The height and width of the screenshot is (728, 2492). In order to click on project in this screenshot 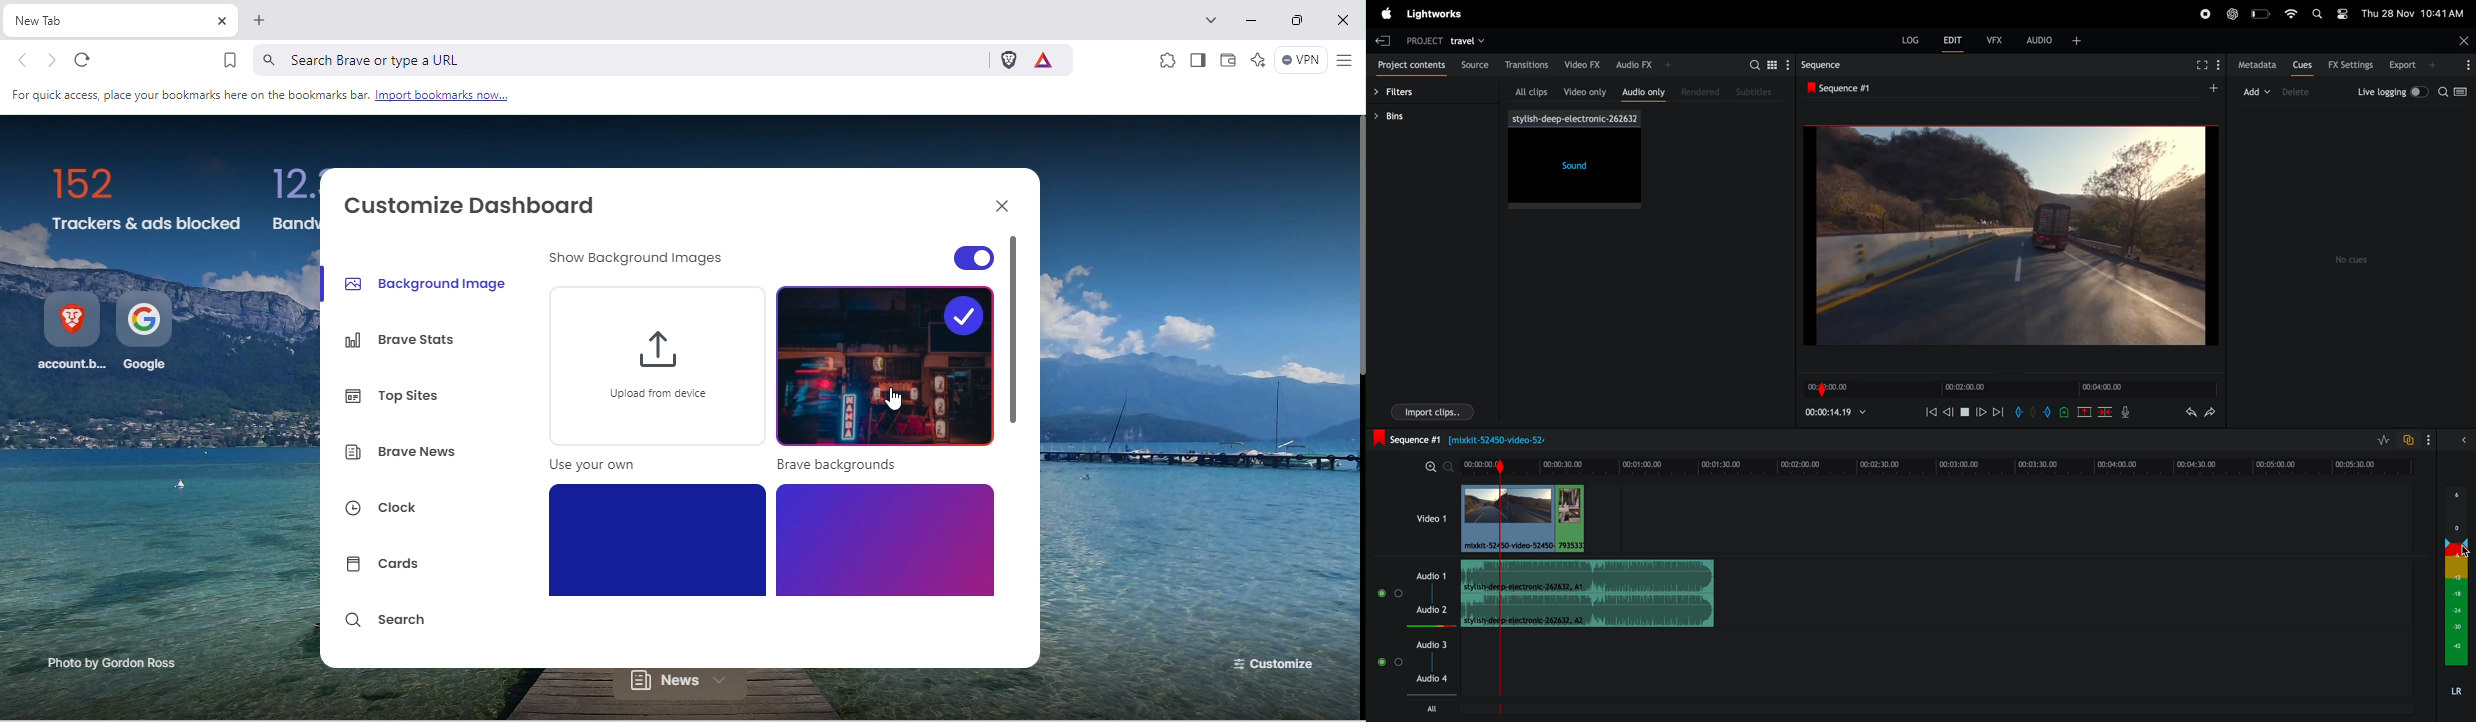, I will do `click(1424, 41)`.